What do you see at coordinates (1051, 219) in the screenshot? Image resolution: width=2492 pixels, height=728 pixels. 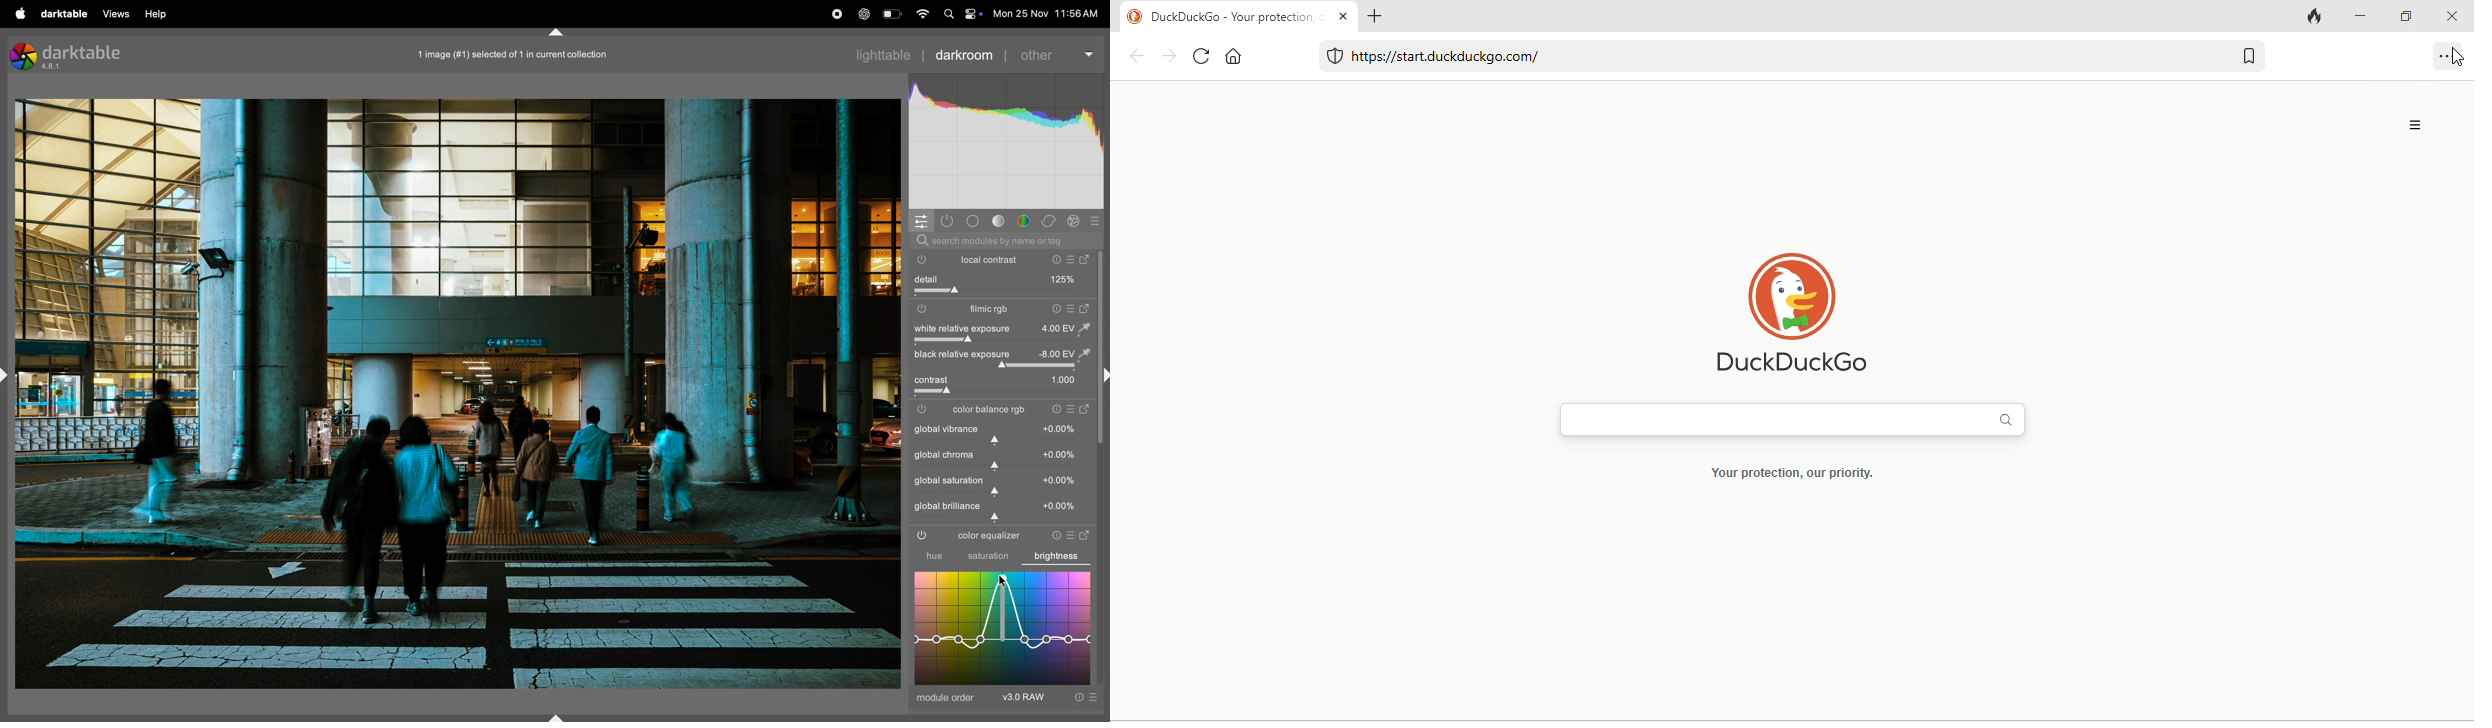 I see `correct` at bounding box center [1051, 219].